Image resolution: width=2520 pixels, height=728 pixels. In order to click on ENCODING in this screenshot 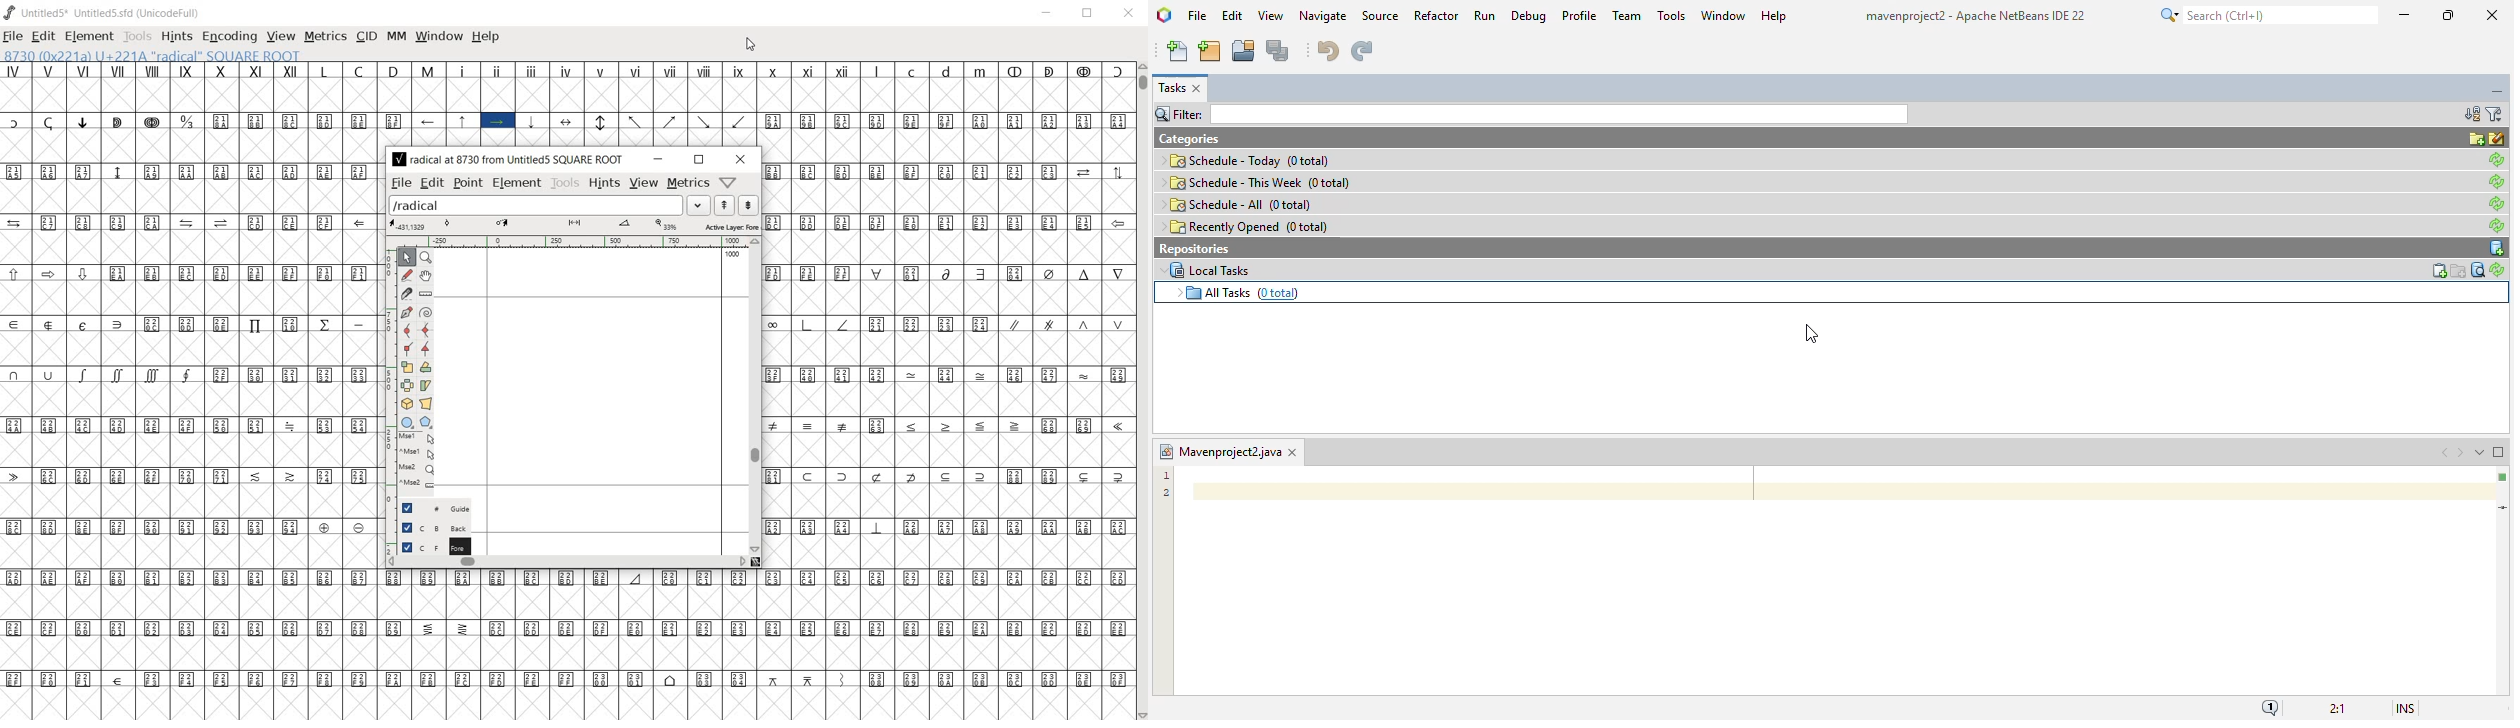, I will do `click(229, 37)`.